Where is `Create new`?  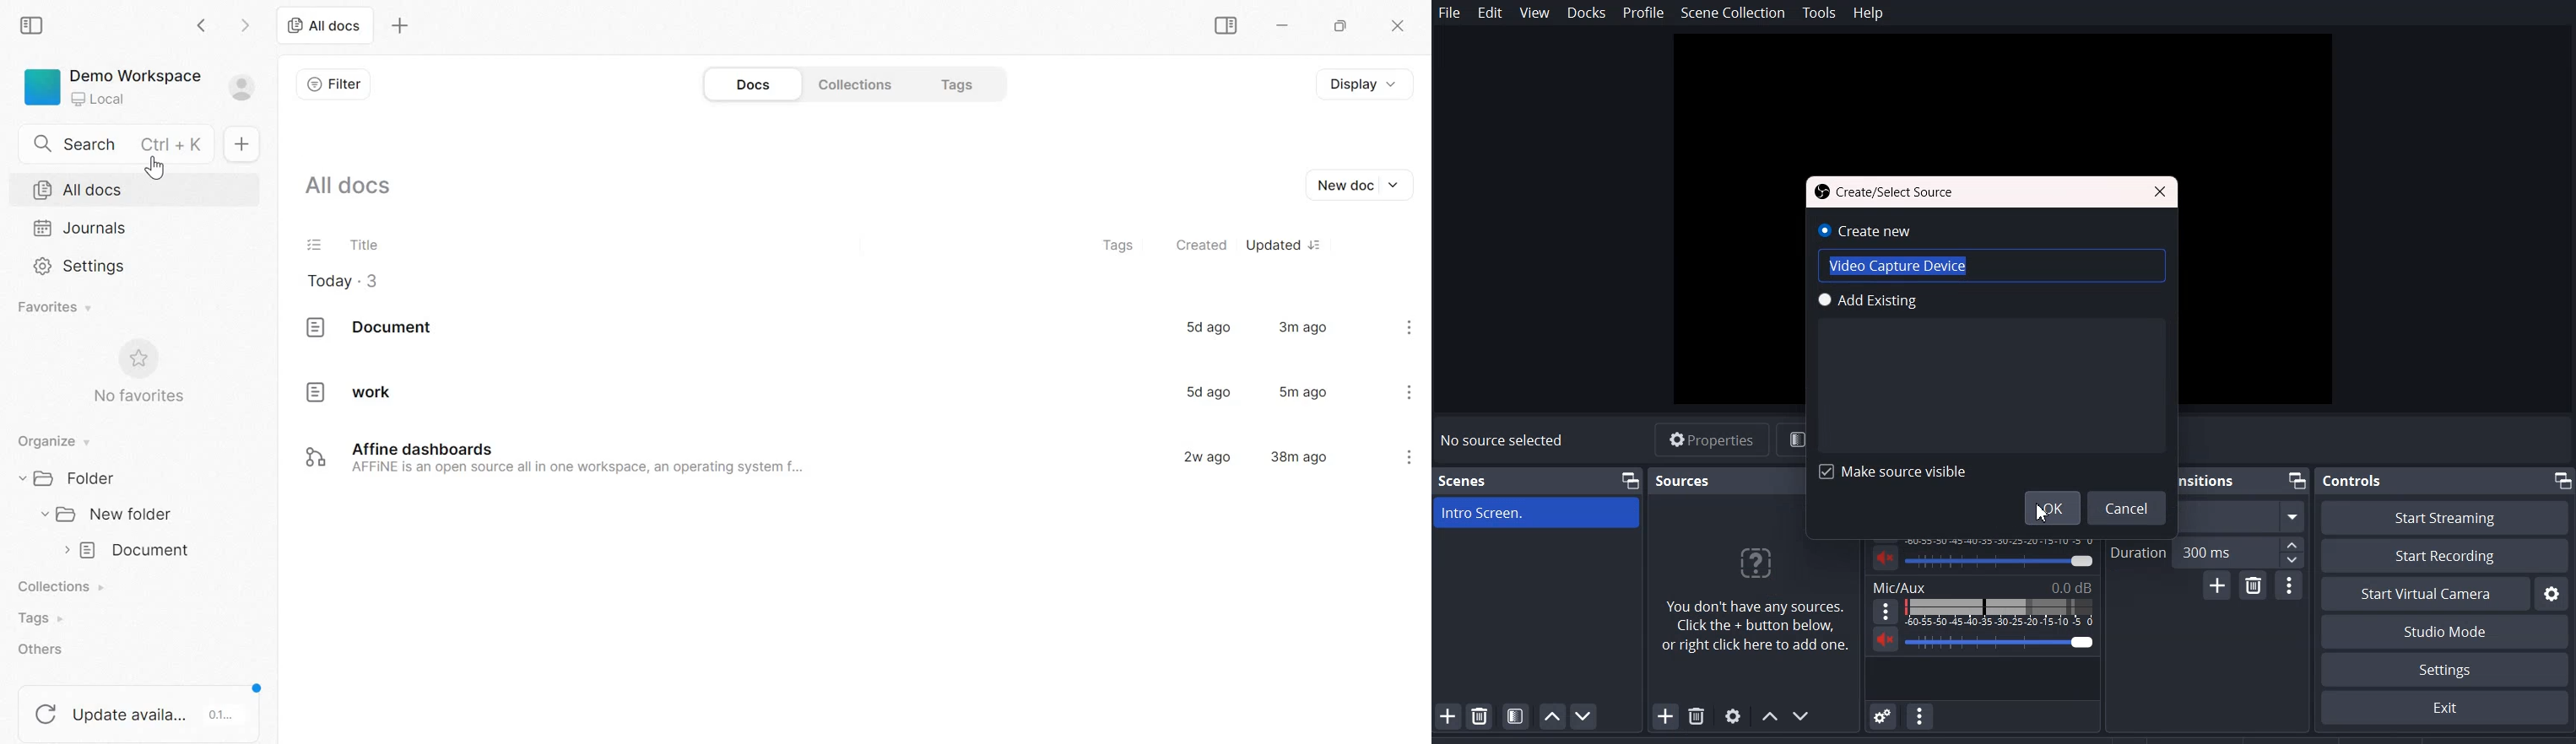 Create new is located at coordinates (1991, 252).